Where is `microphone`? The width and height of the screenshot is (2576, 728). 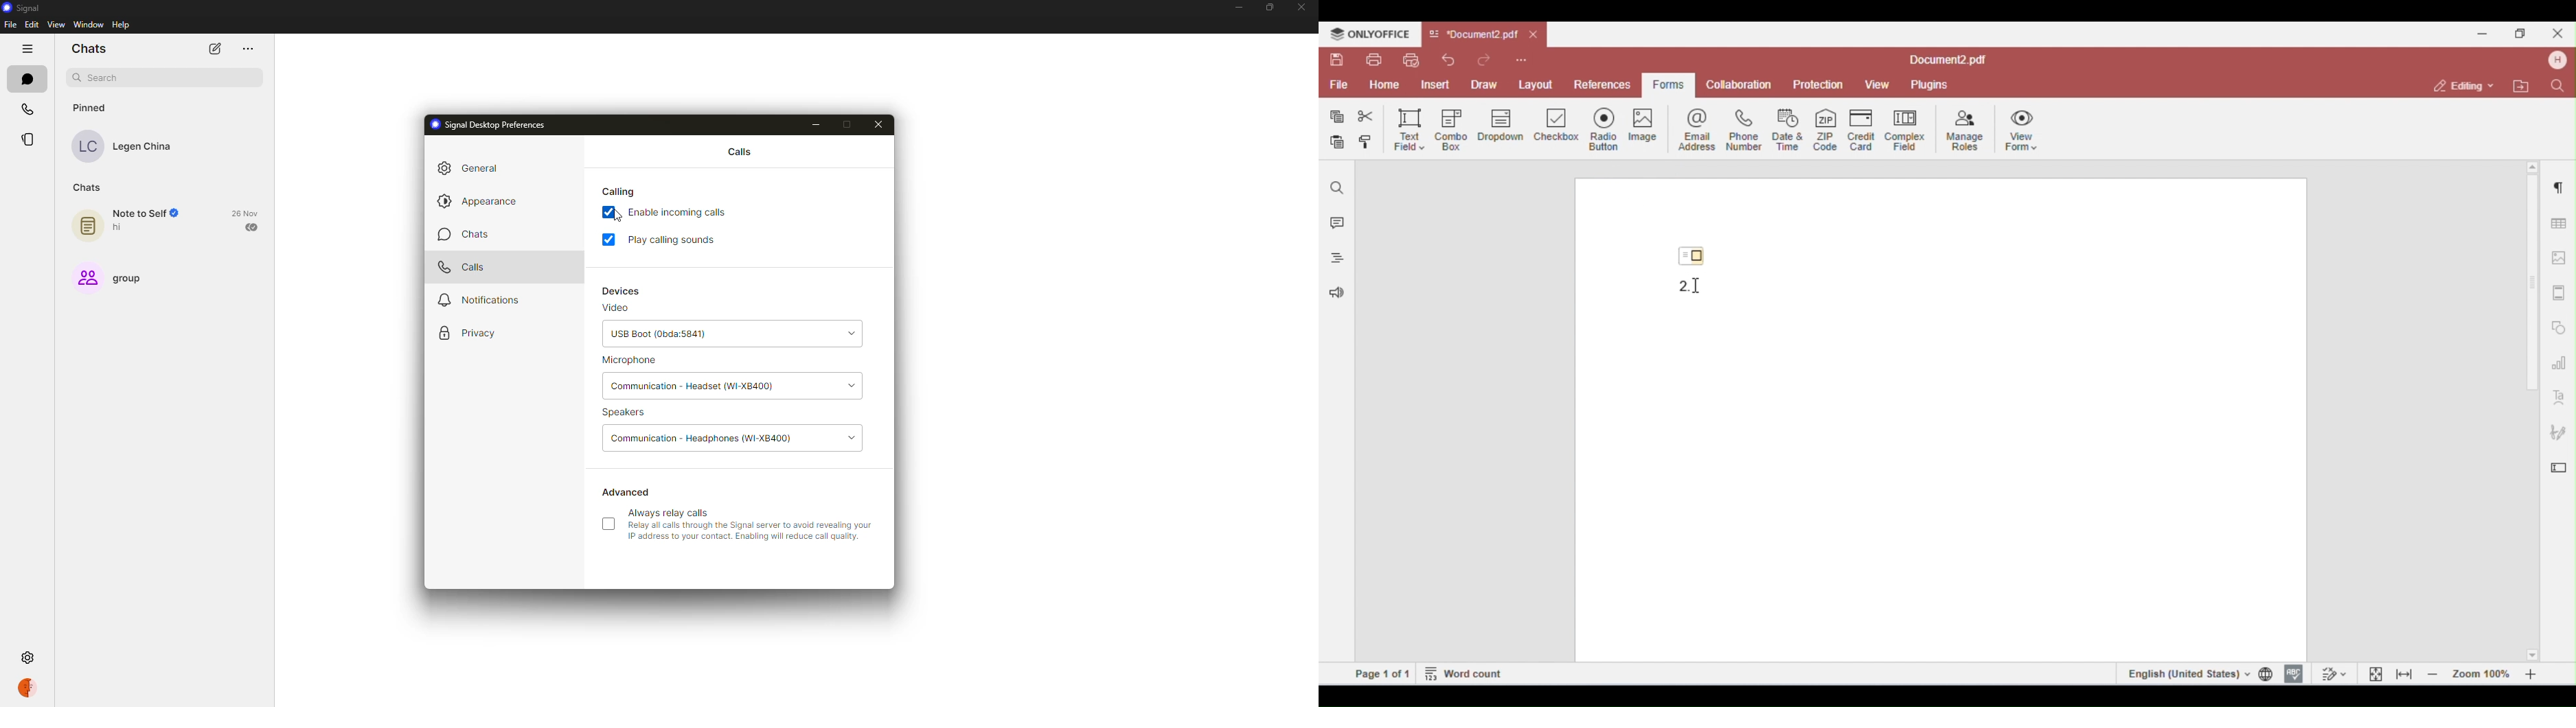
microphone is located at coordinates (632, 360).